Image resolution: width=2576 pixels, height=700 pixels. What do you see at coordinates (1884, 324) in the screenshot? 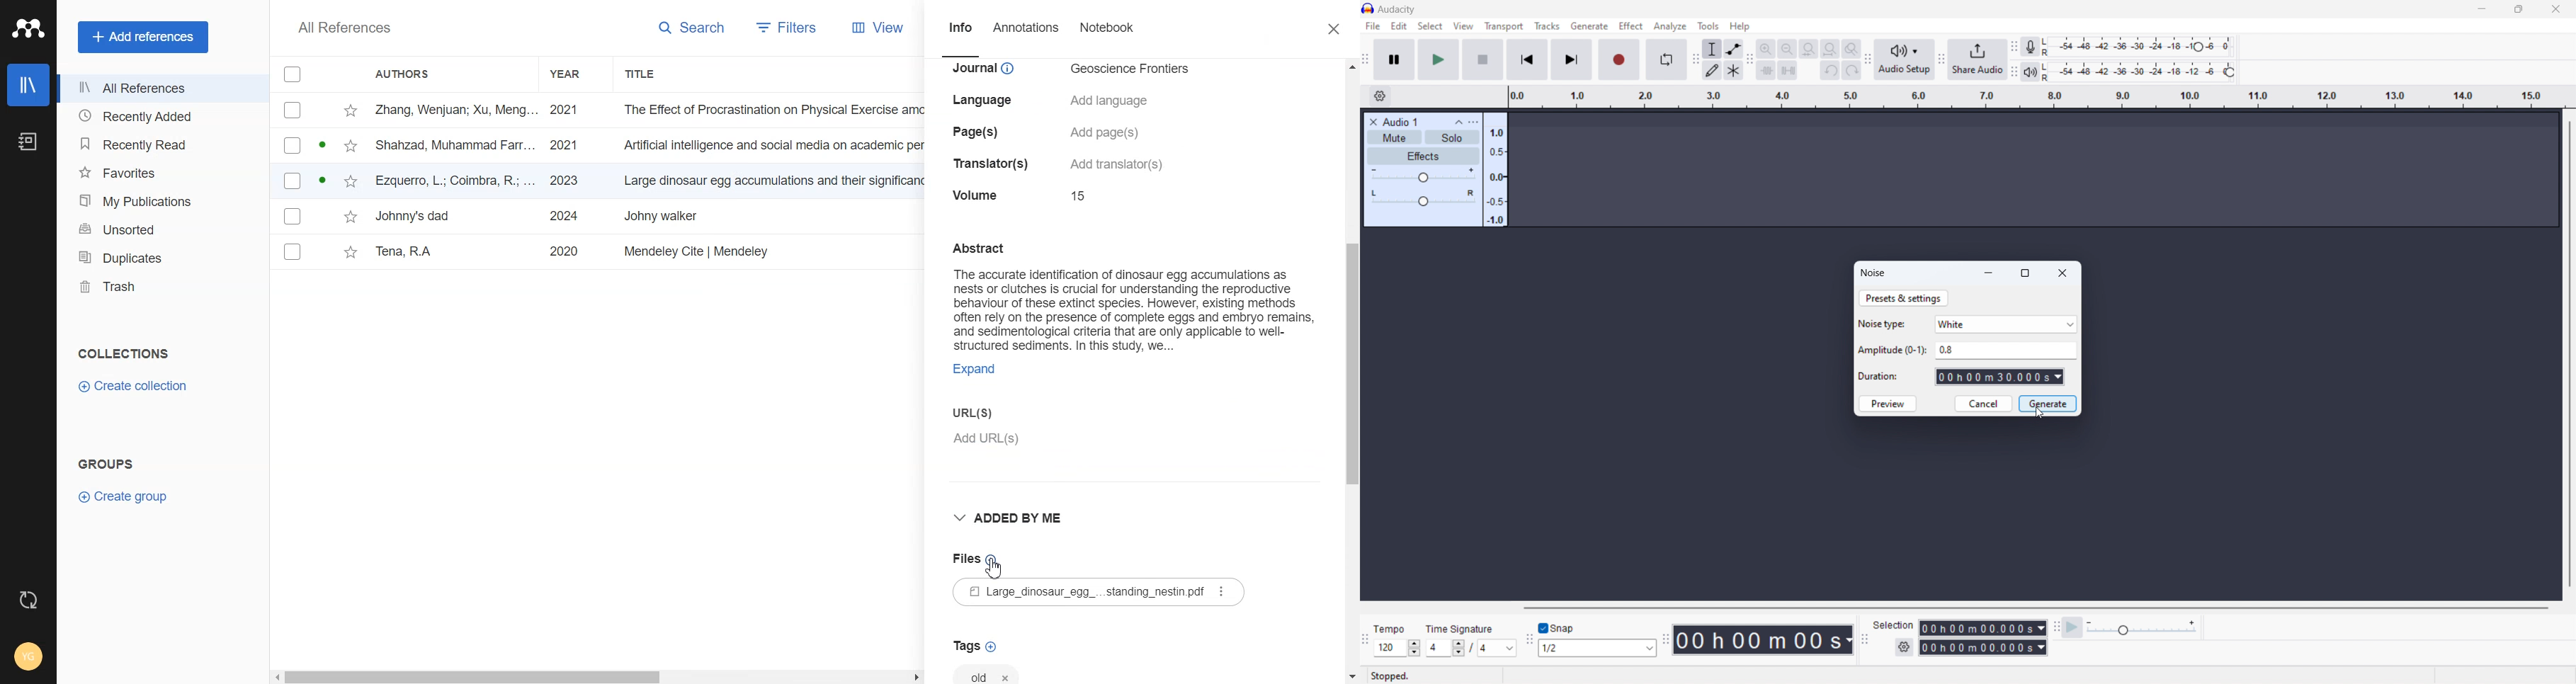
I see `noise type` at bounding box center [1884, 324].